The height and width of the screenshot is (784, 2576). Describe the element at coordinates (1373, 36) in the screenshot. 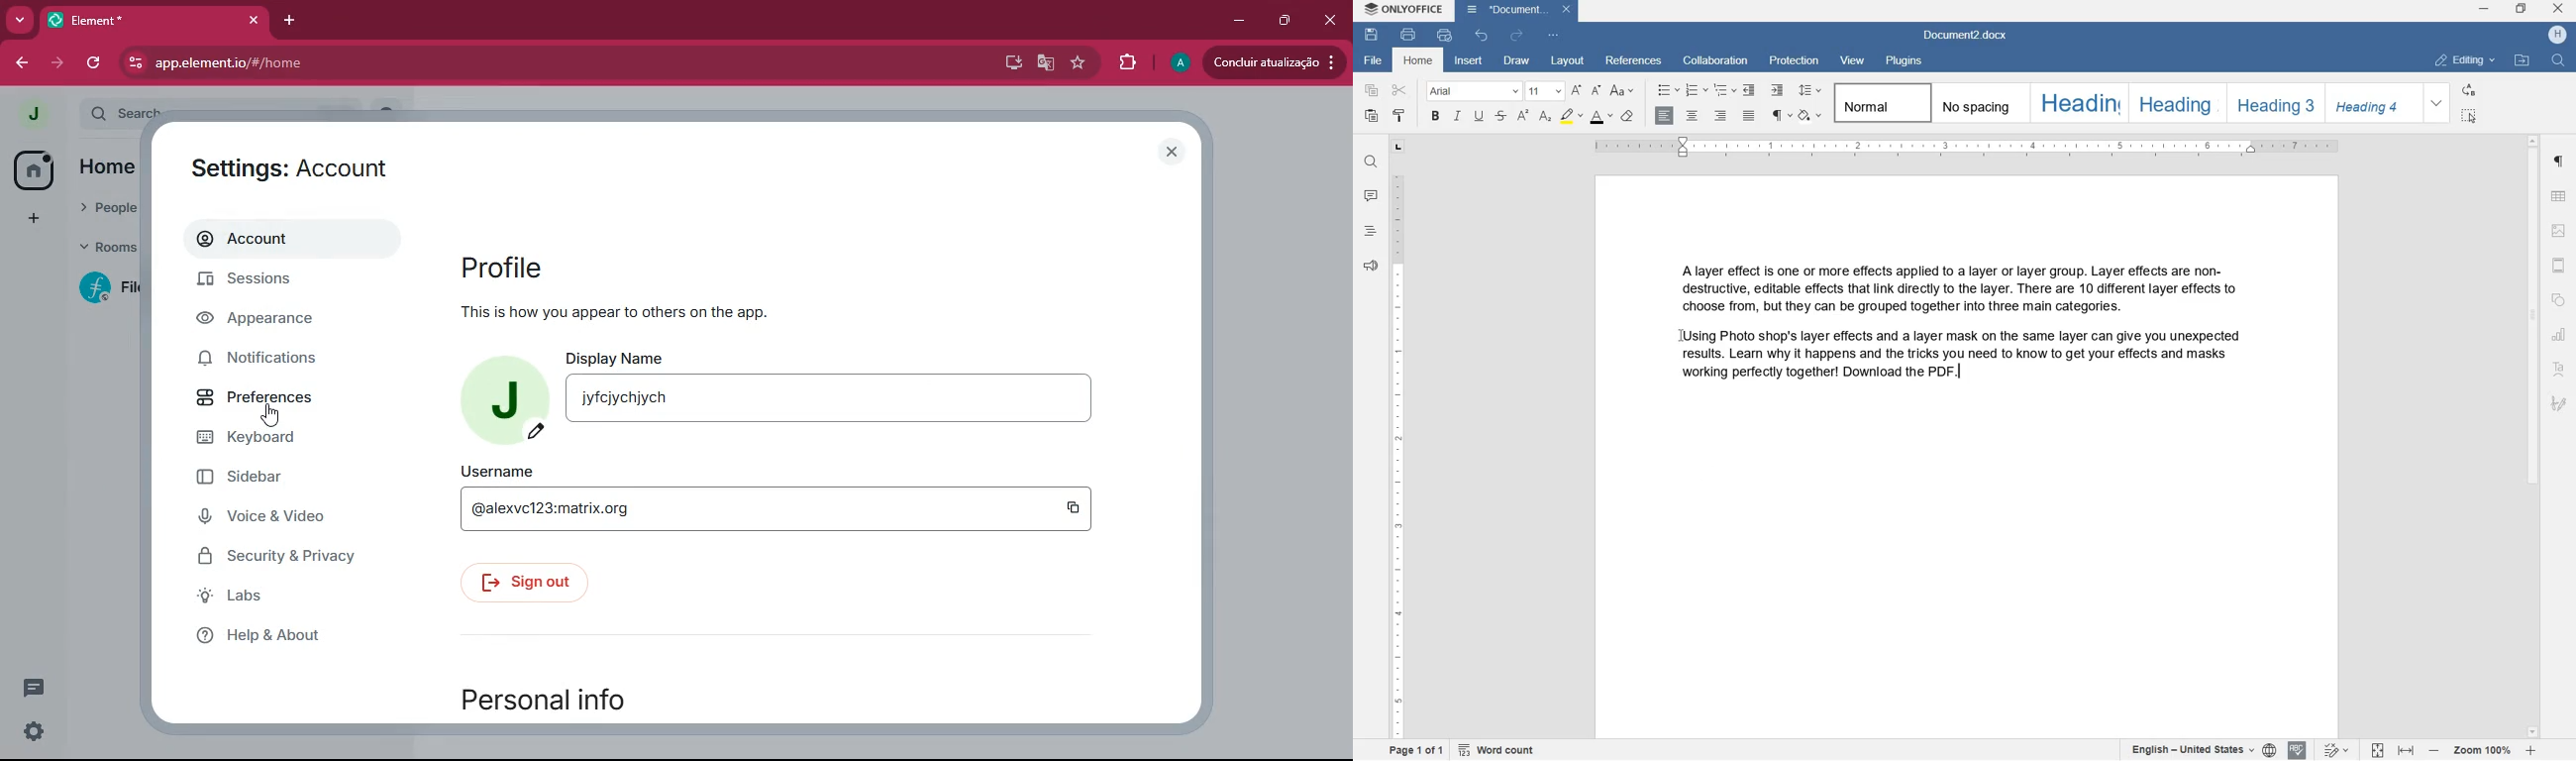

I see `SAVE` at that location.